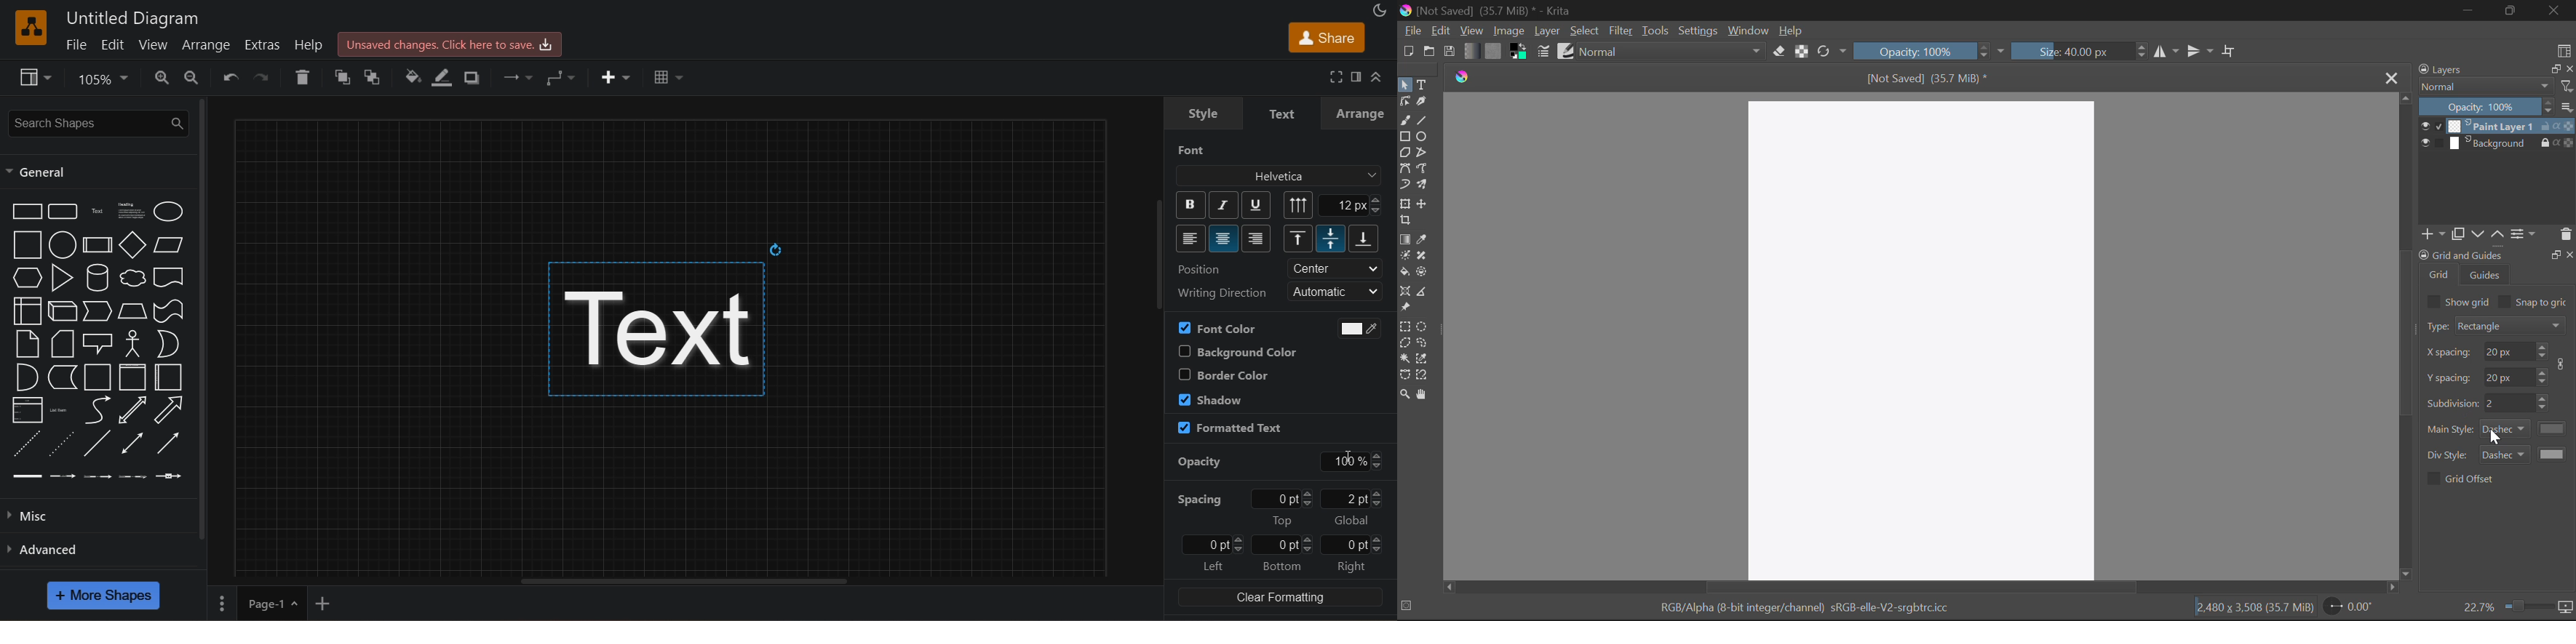 The height and width of the screenshot is (644, 2576). Describe the element at coordinates (1257, 239) in the screenshot. I see `right` at that location.